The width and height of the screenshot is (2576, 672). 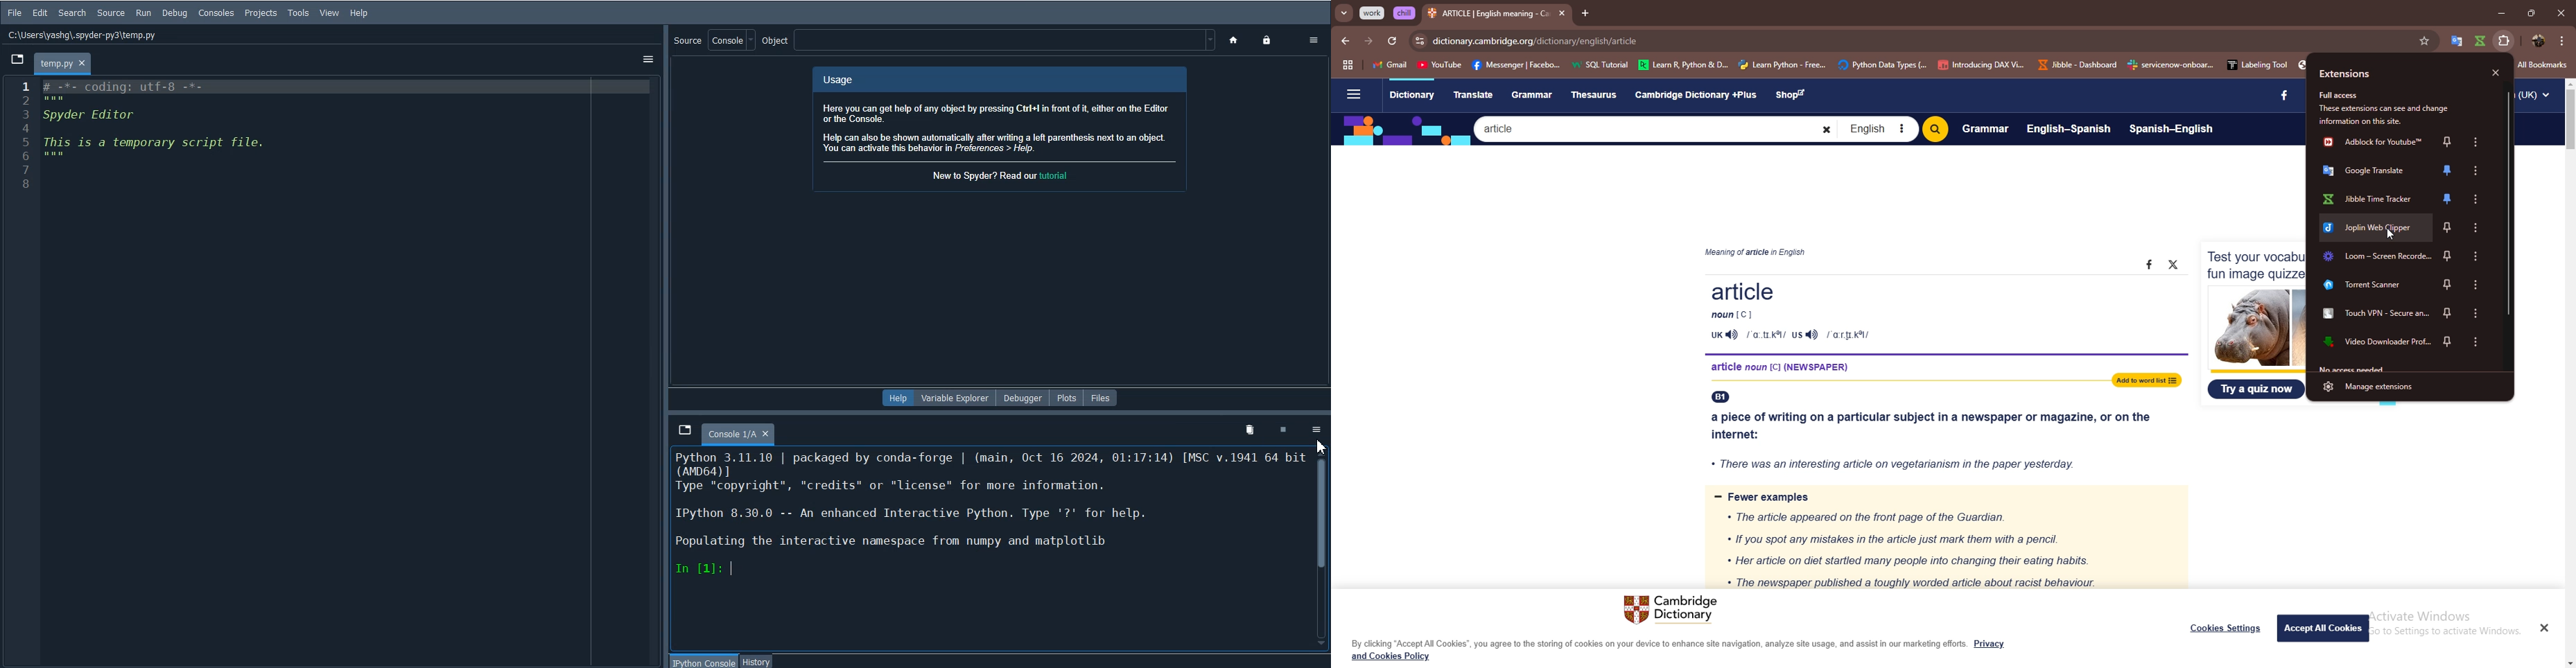 I want to click on Article, so click(x=1935, y=312).